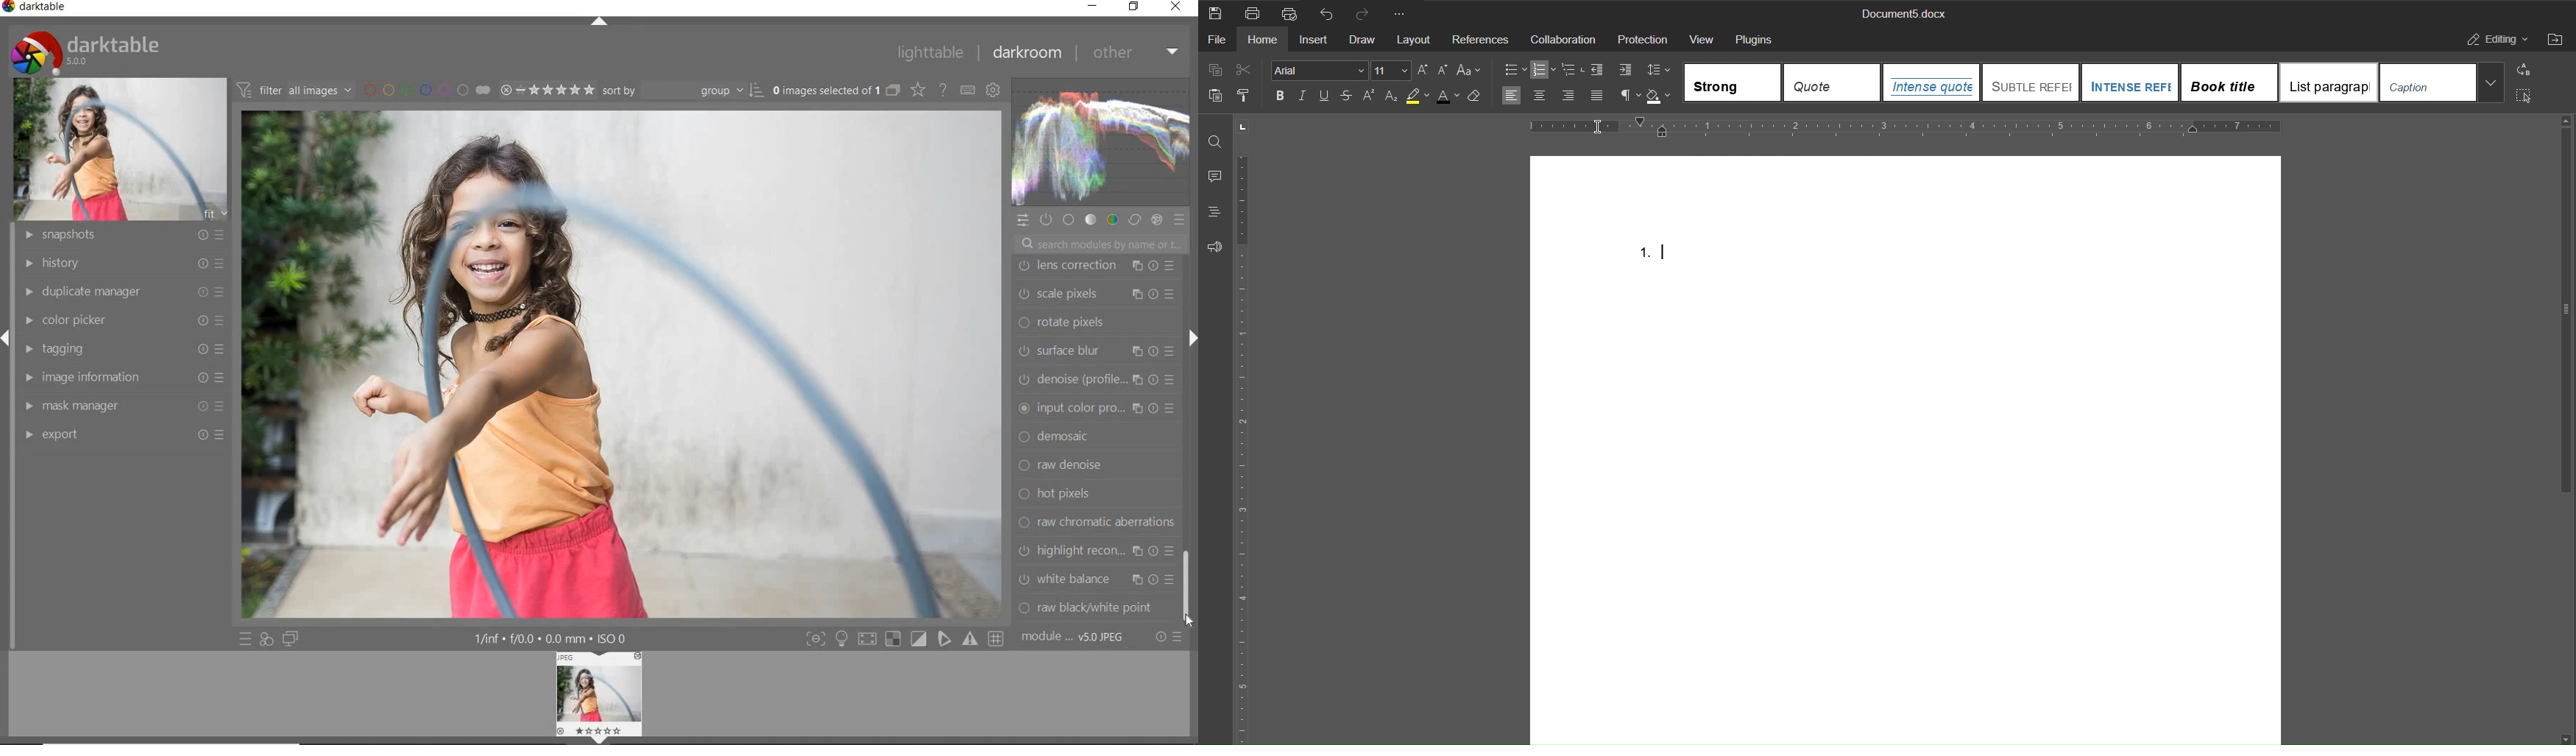  I want to click on File , so click(1217, 41).